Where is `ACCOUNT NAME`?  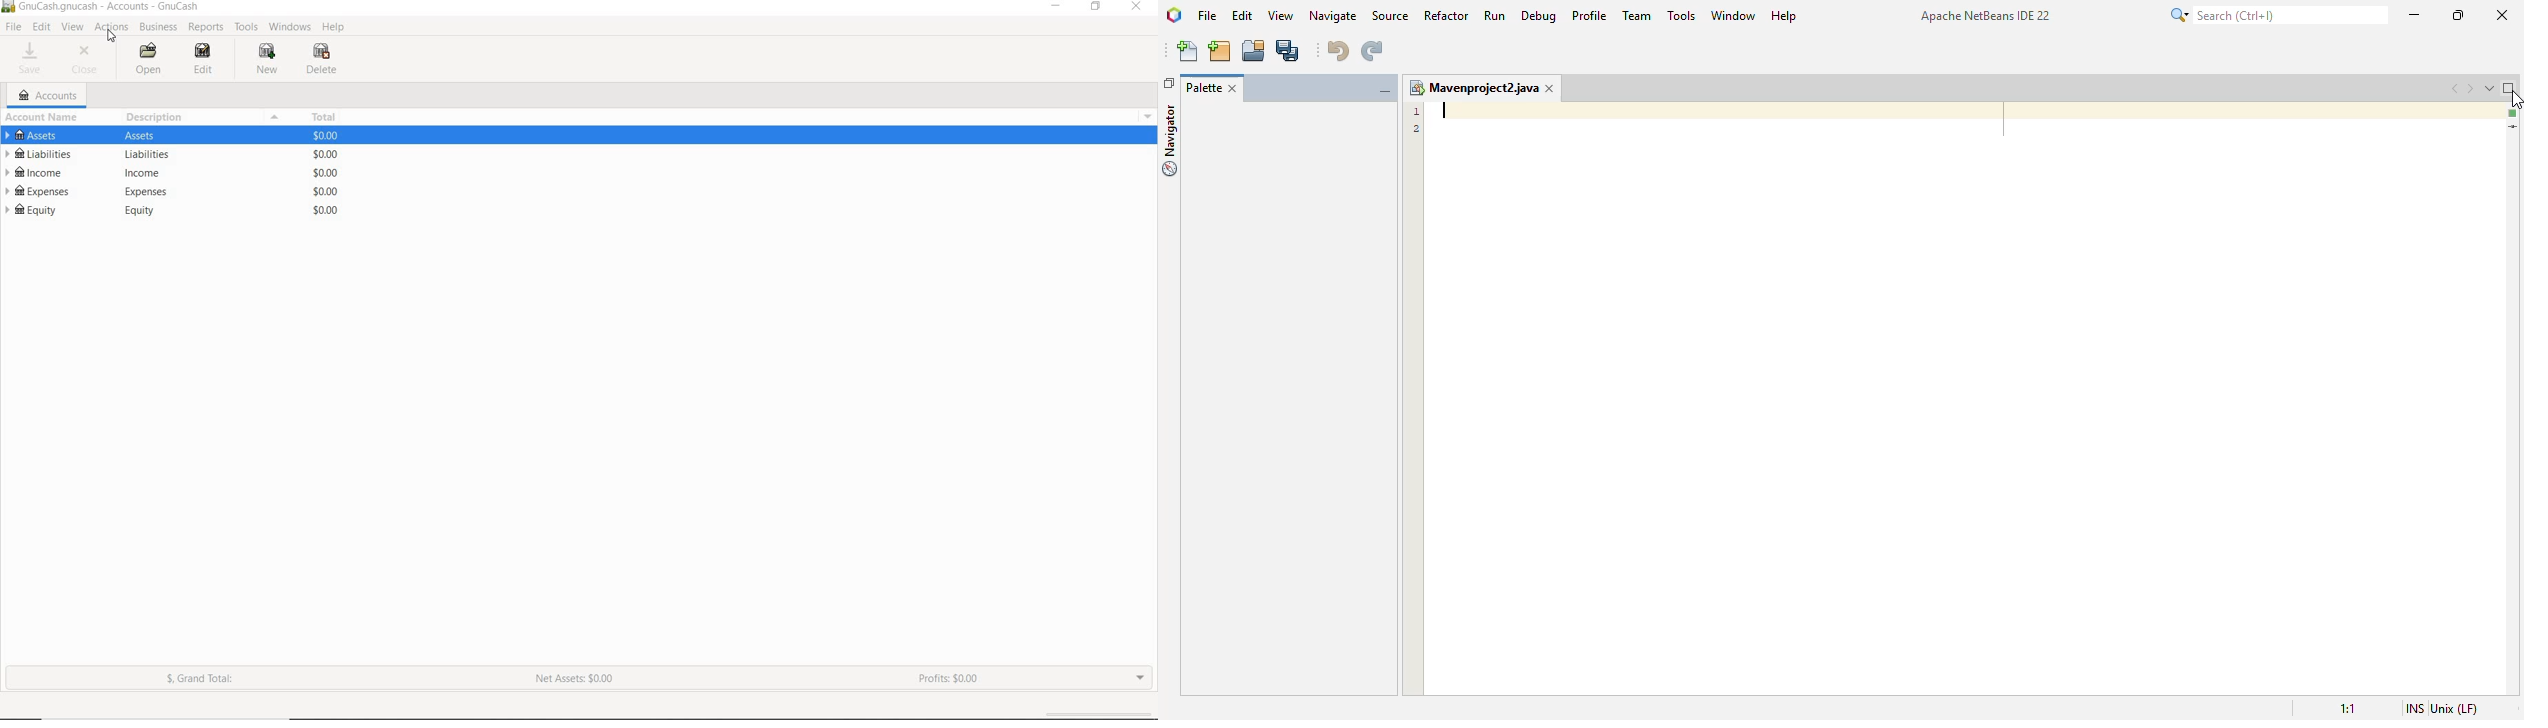
ACCOUNT NAME is located at coordinates (45, 117).